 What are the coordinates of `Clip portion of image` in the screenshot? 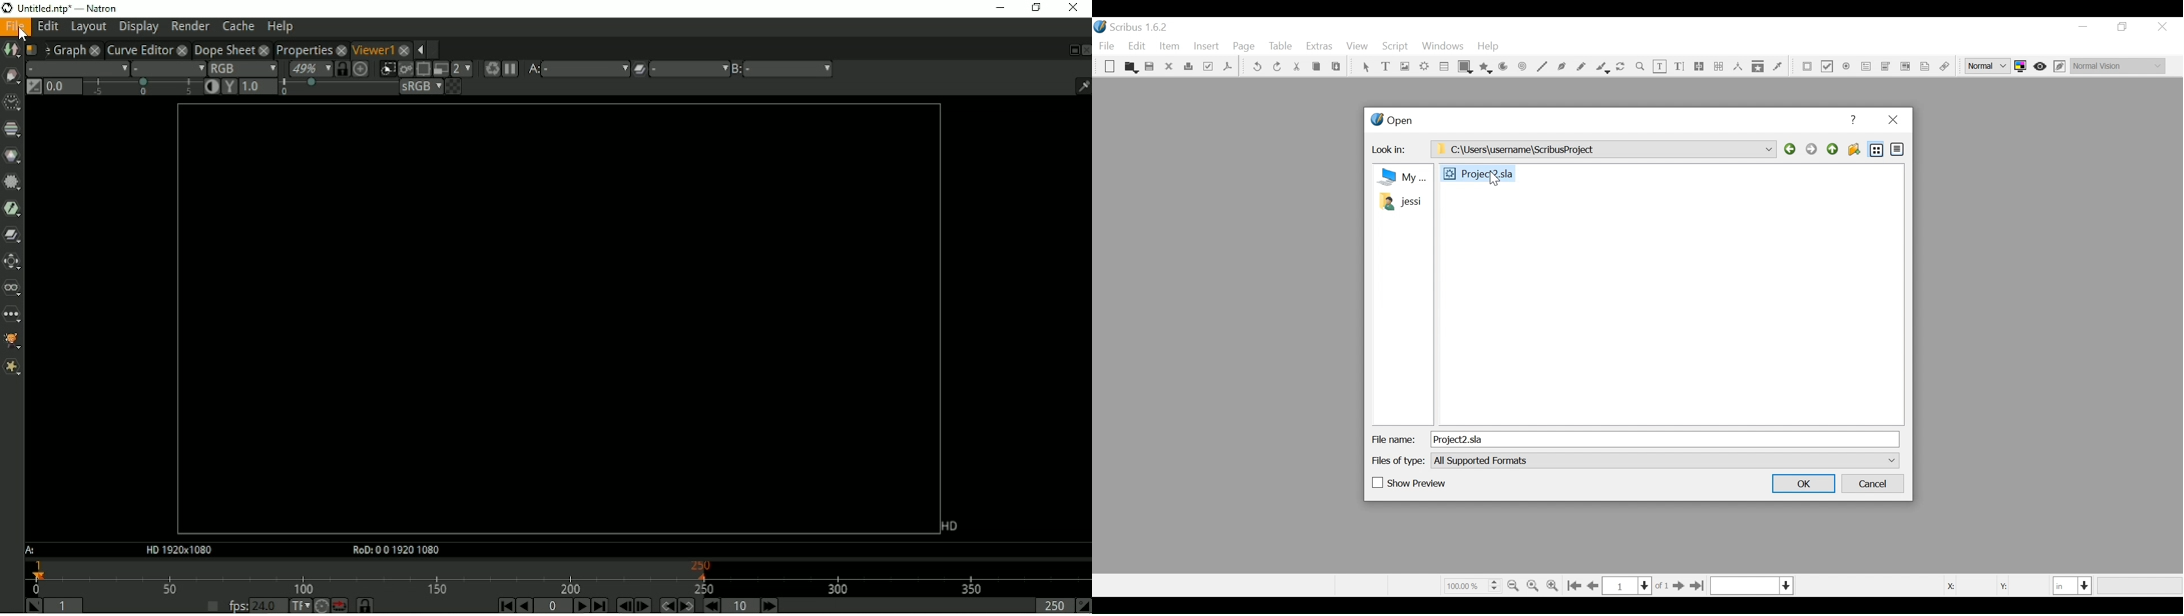 It's located at (388, 69).